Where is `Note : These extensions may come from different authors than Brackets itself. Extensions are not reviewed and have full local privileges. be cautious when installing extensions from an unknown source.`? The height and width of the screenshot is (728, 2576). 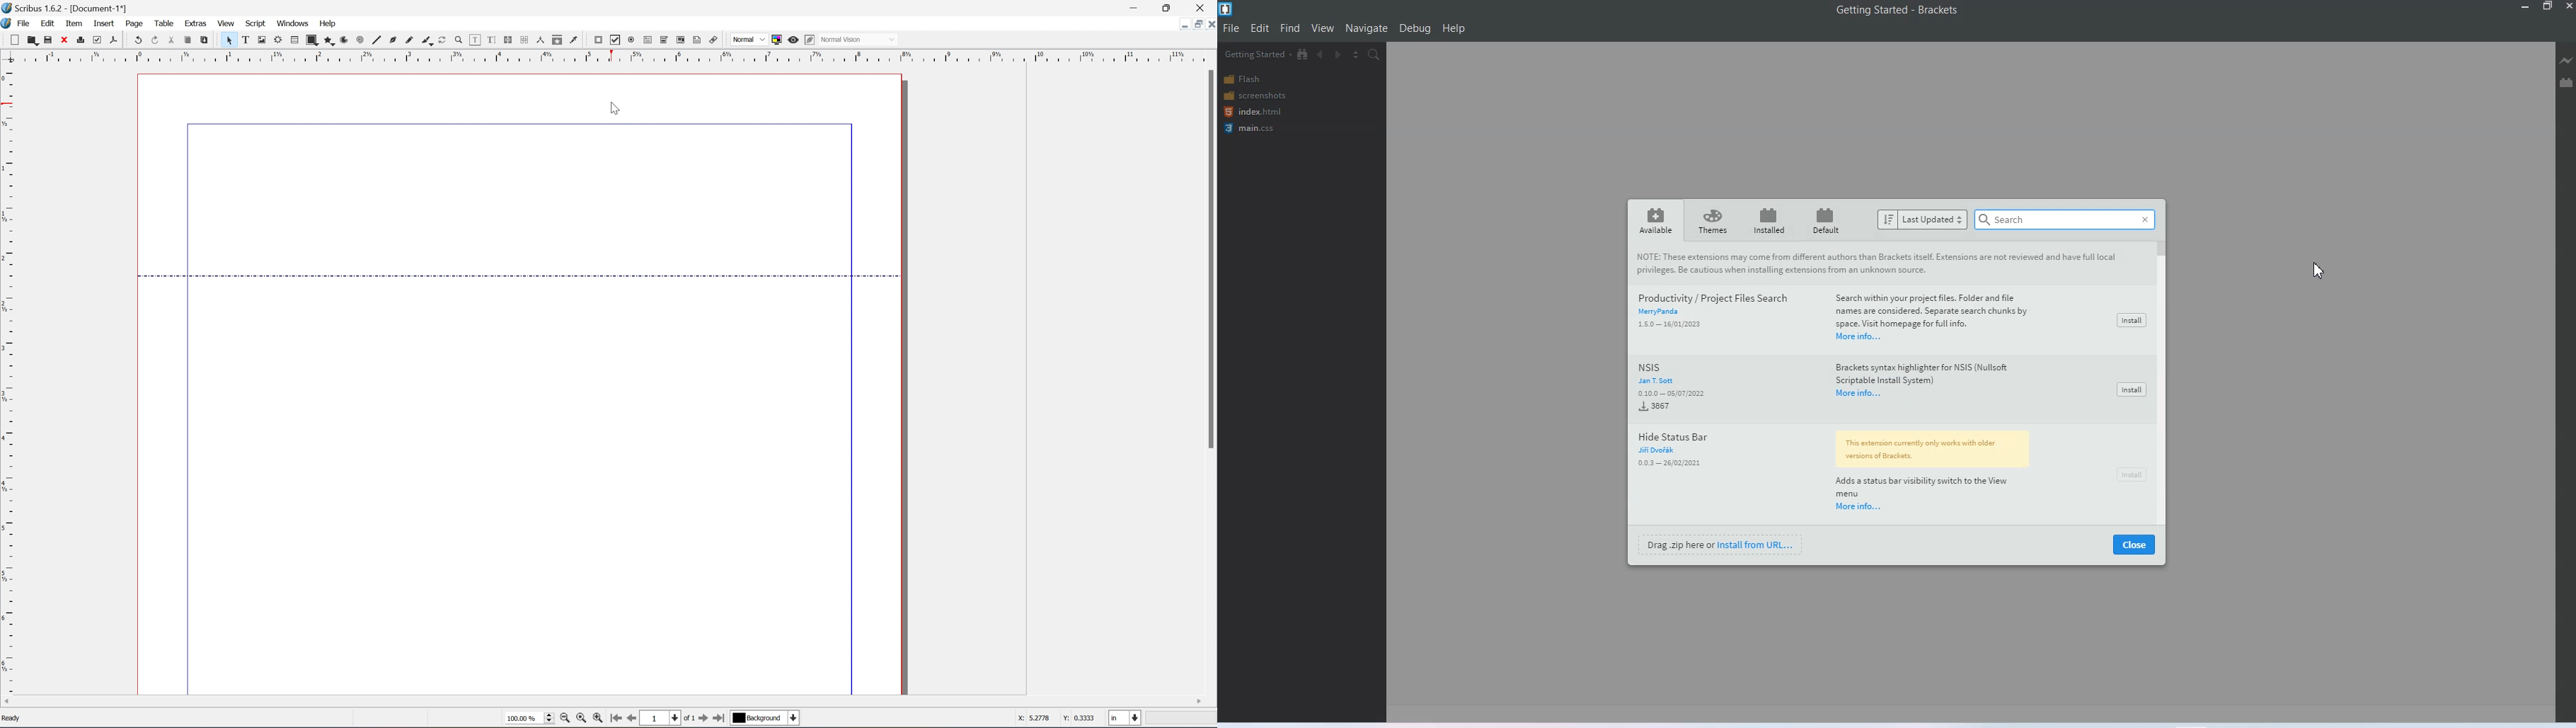
Note : These extensions may come from different authors than Brackets itself. Extensions are not reviewed and have full local privileges. be cautious when installing extensions from an unknown source. is located at coordinates (1885, 261).